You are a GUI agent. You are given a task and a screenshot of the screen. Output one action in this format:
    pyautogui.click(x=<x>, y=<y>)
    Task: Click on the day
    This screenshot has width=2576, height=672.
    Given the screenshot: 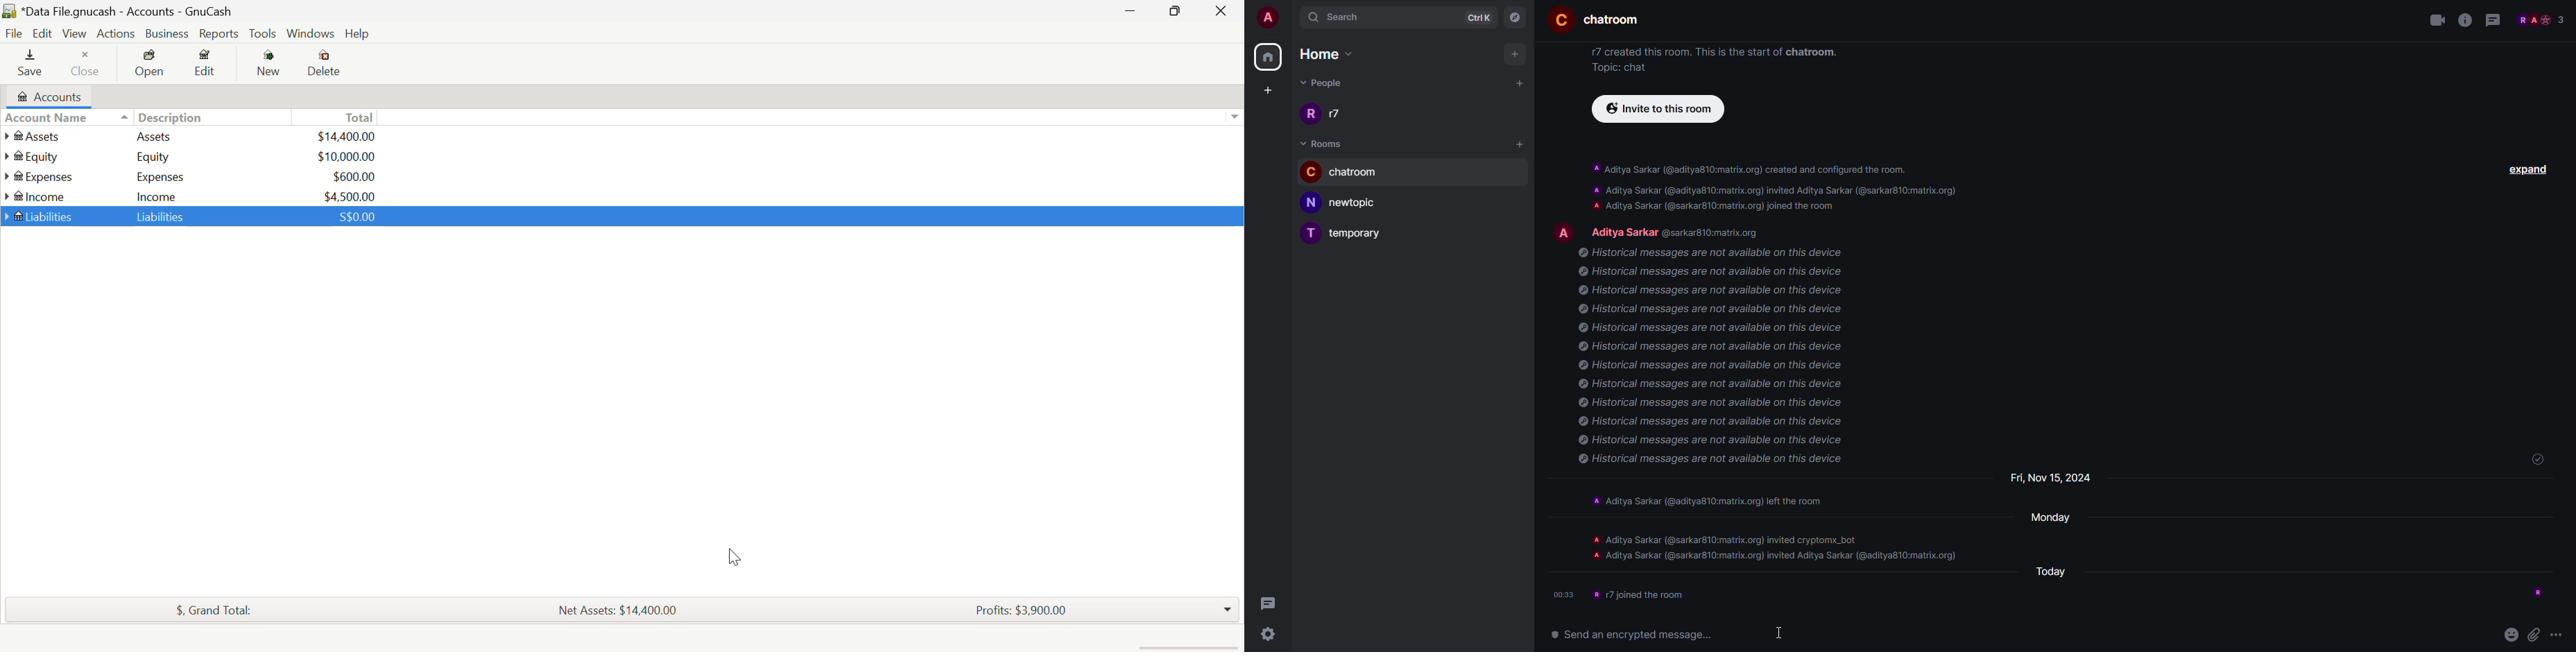 What is the action you would take?
    pyautogui.click(x=2060, y=572)
    